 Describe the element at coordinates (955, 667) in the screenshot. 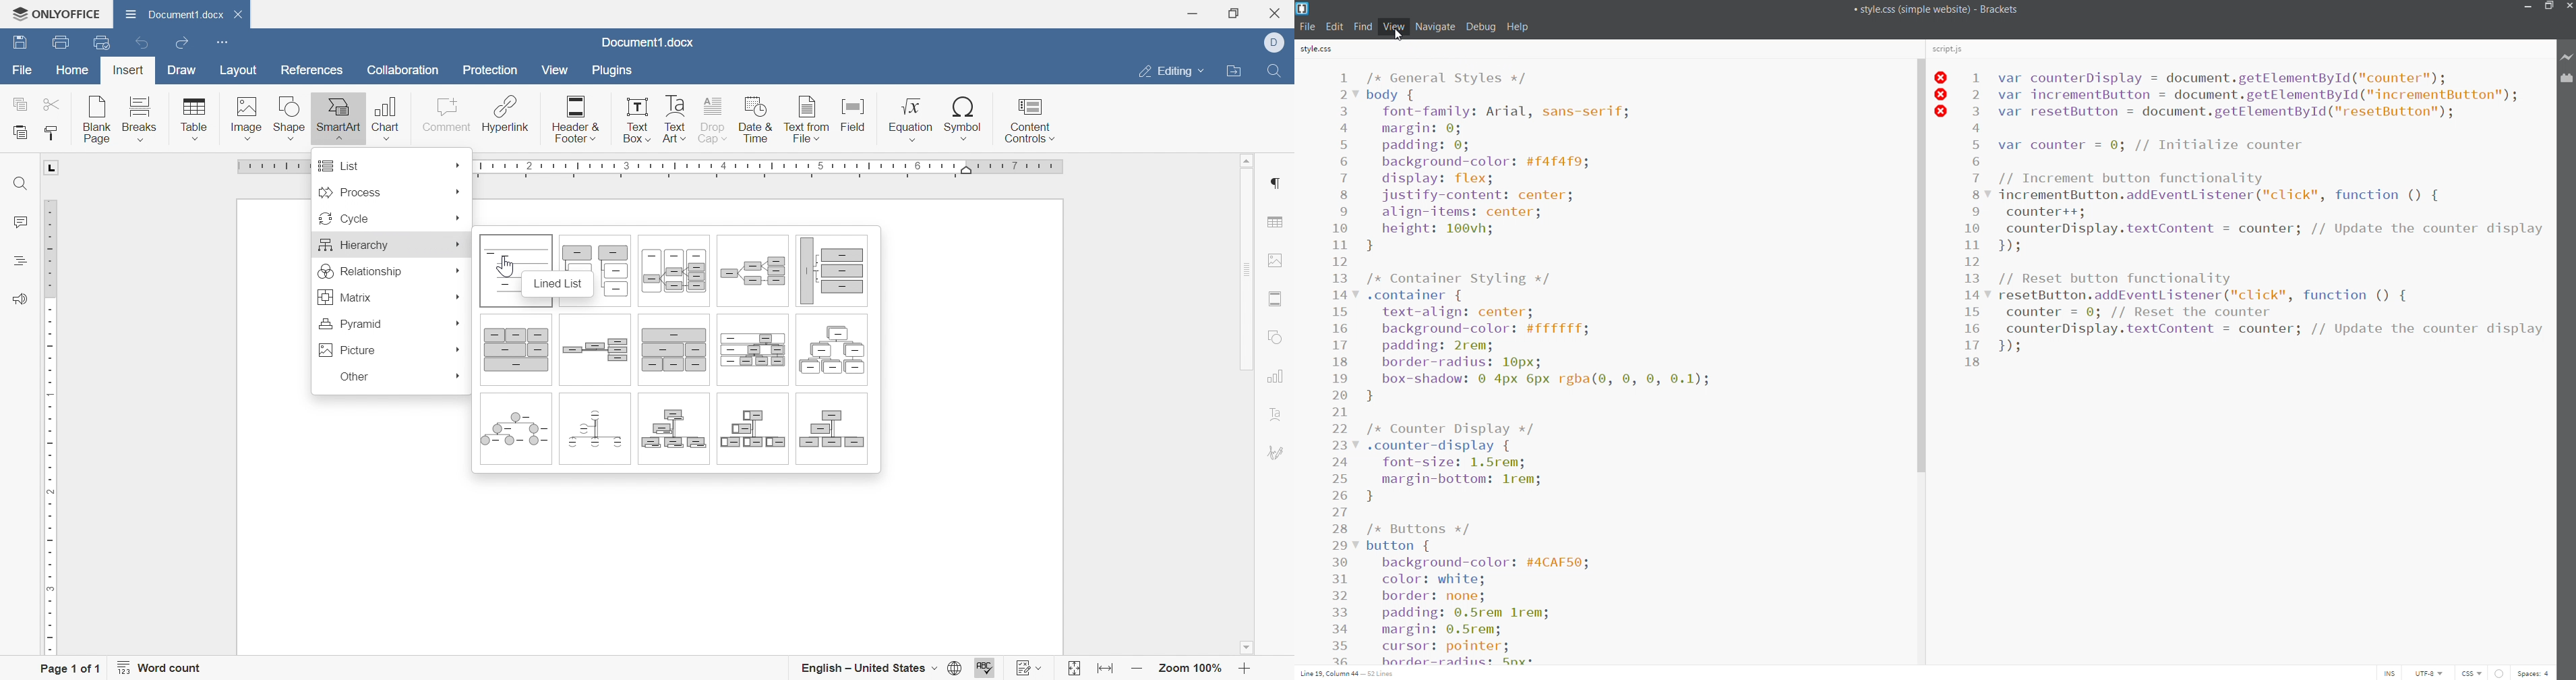

I see `Set document language` at that location.